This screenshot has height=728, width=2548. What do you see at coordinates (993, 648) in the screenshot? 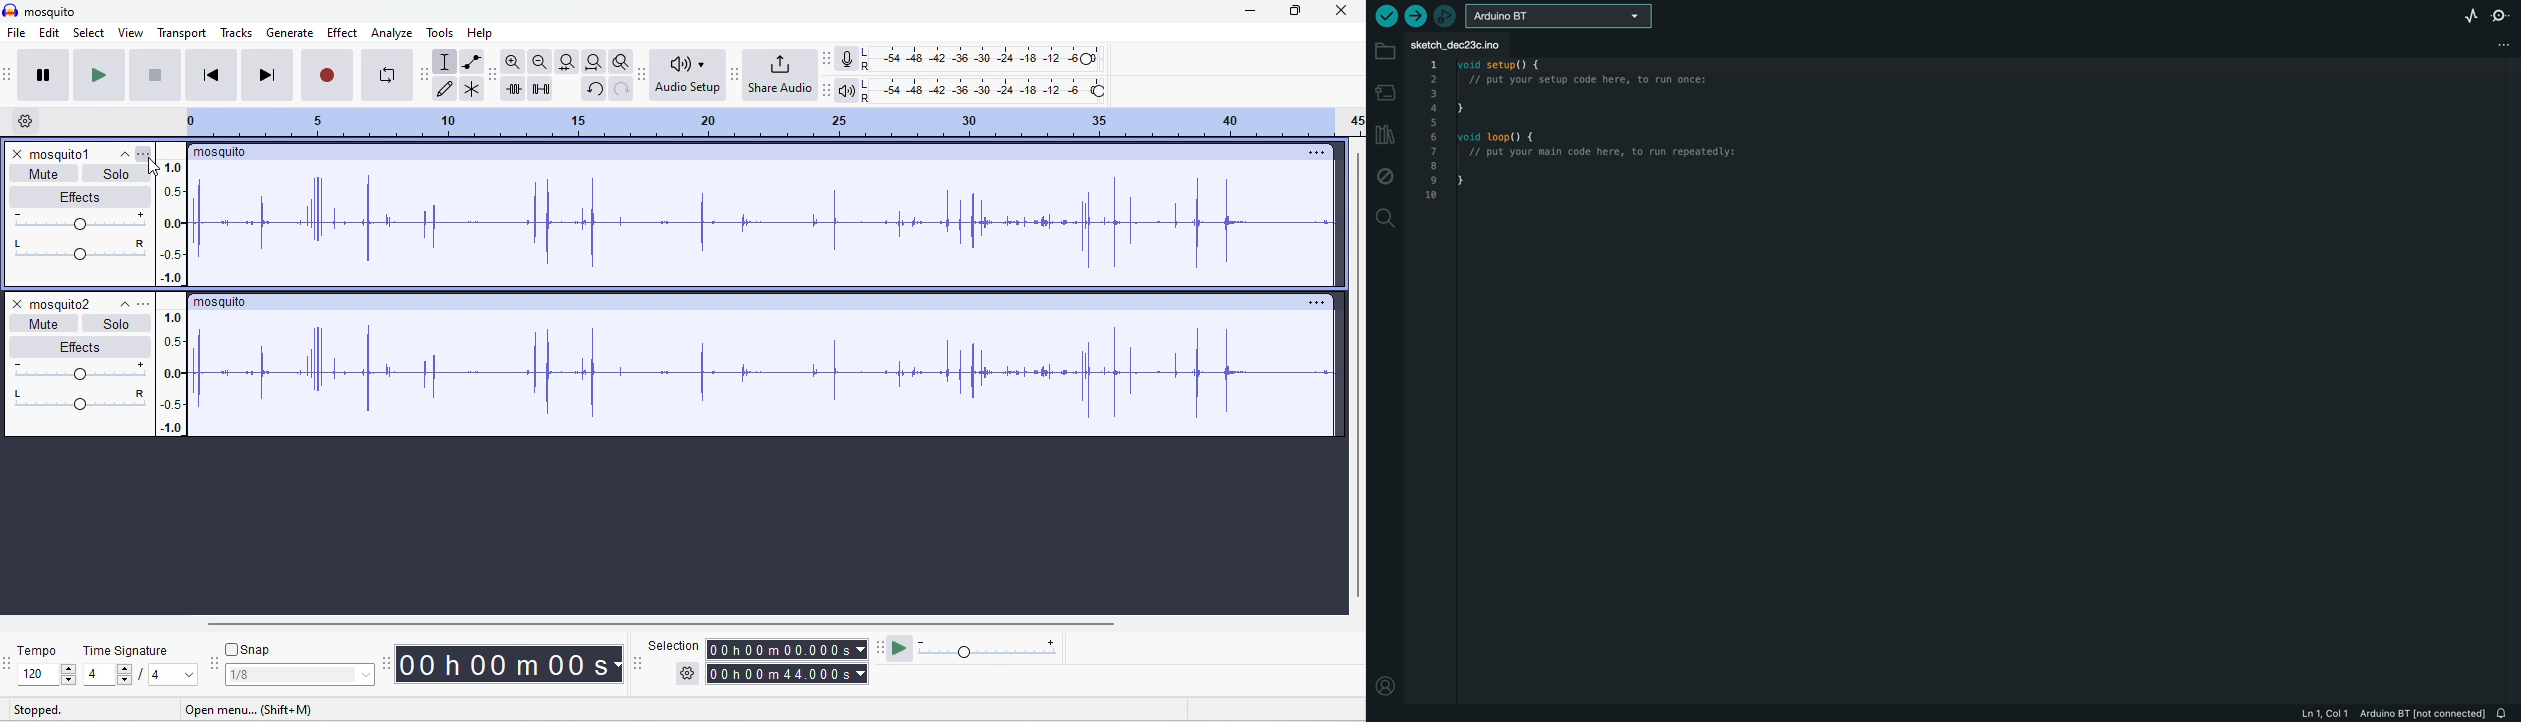
I see `playback speed` at bounding box center [993, 648].